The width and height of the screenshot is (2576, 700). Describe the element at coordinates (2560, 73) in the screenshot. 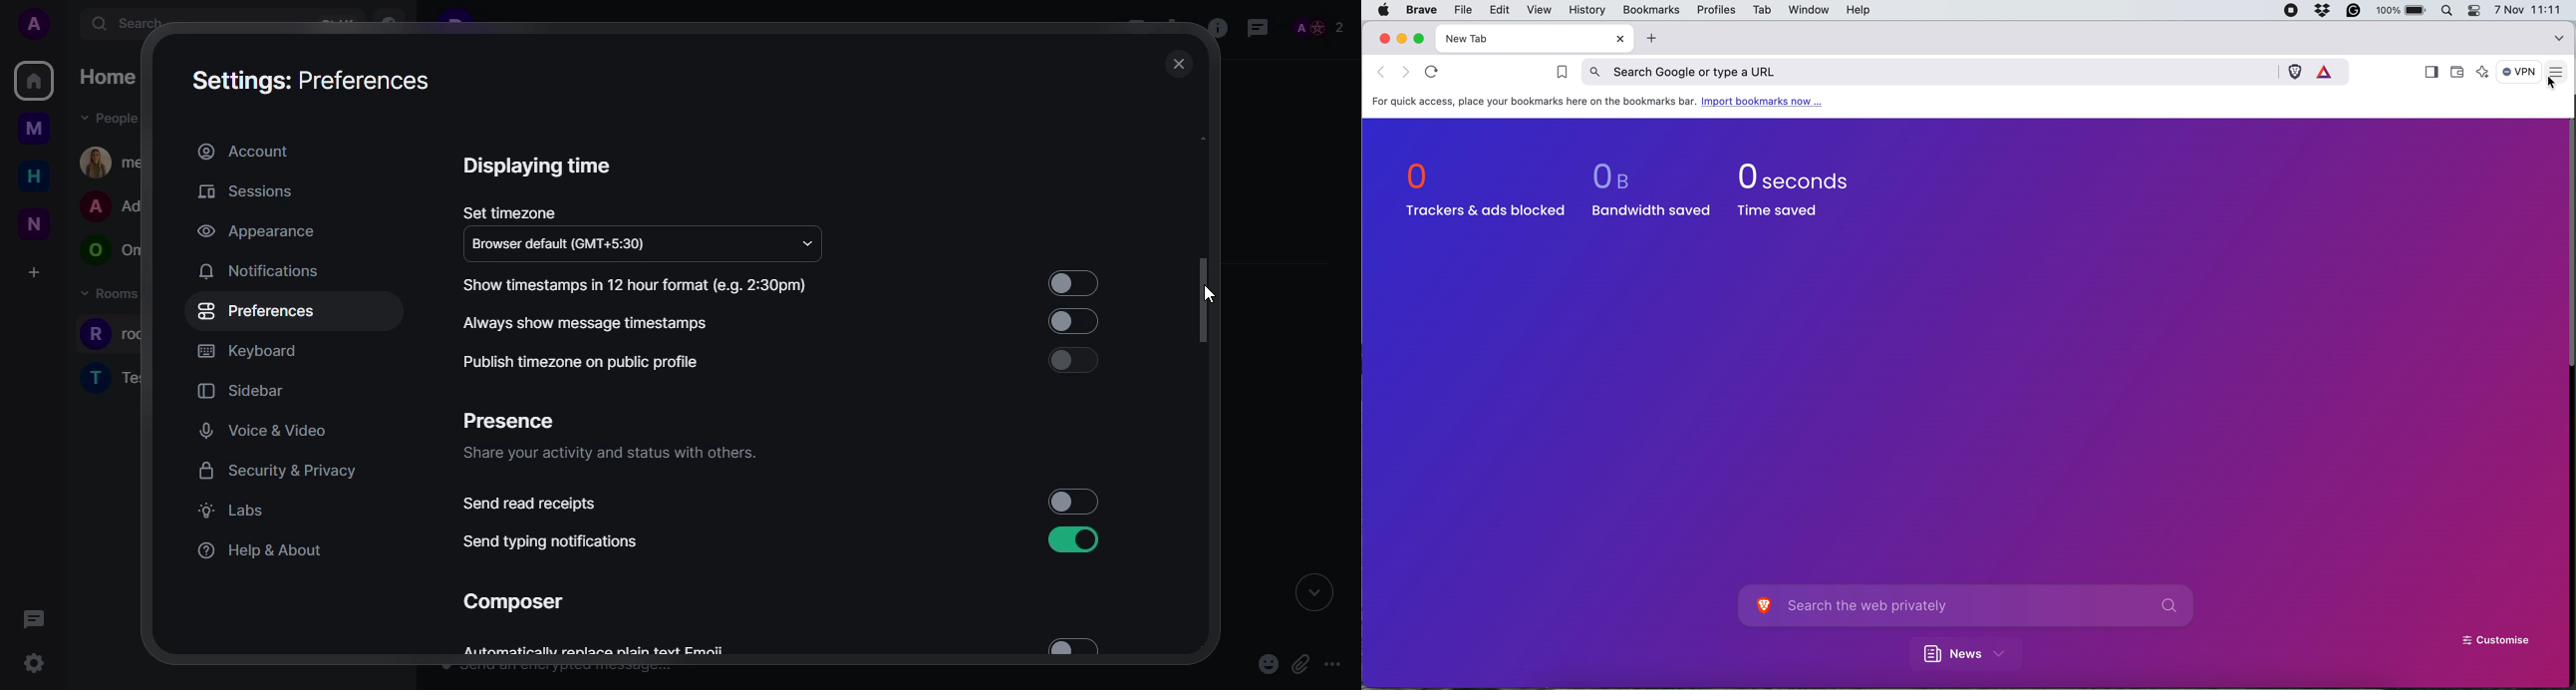

I see `Customize and control Brave` at that location.